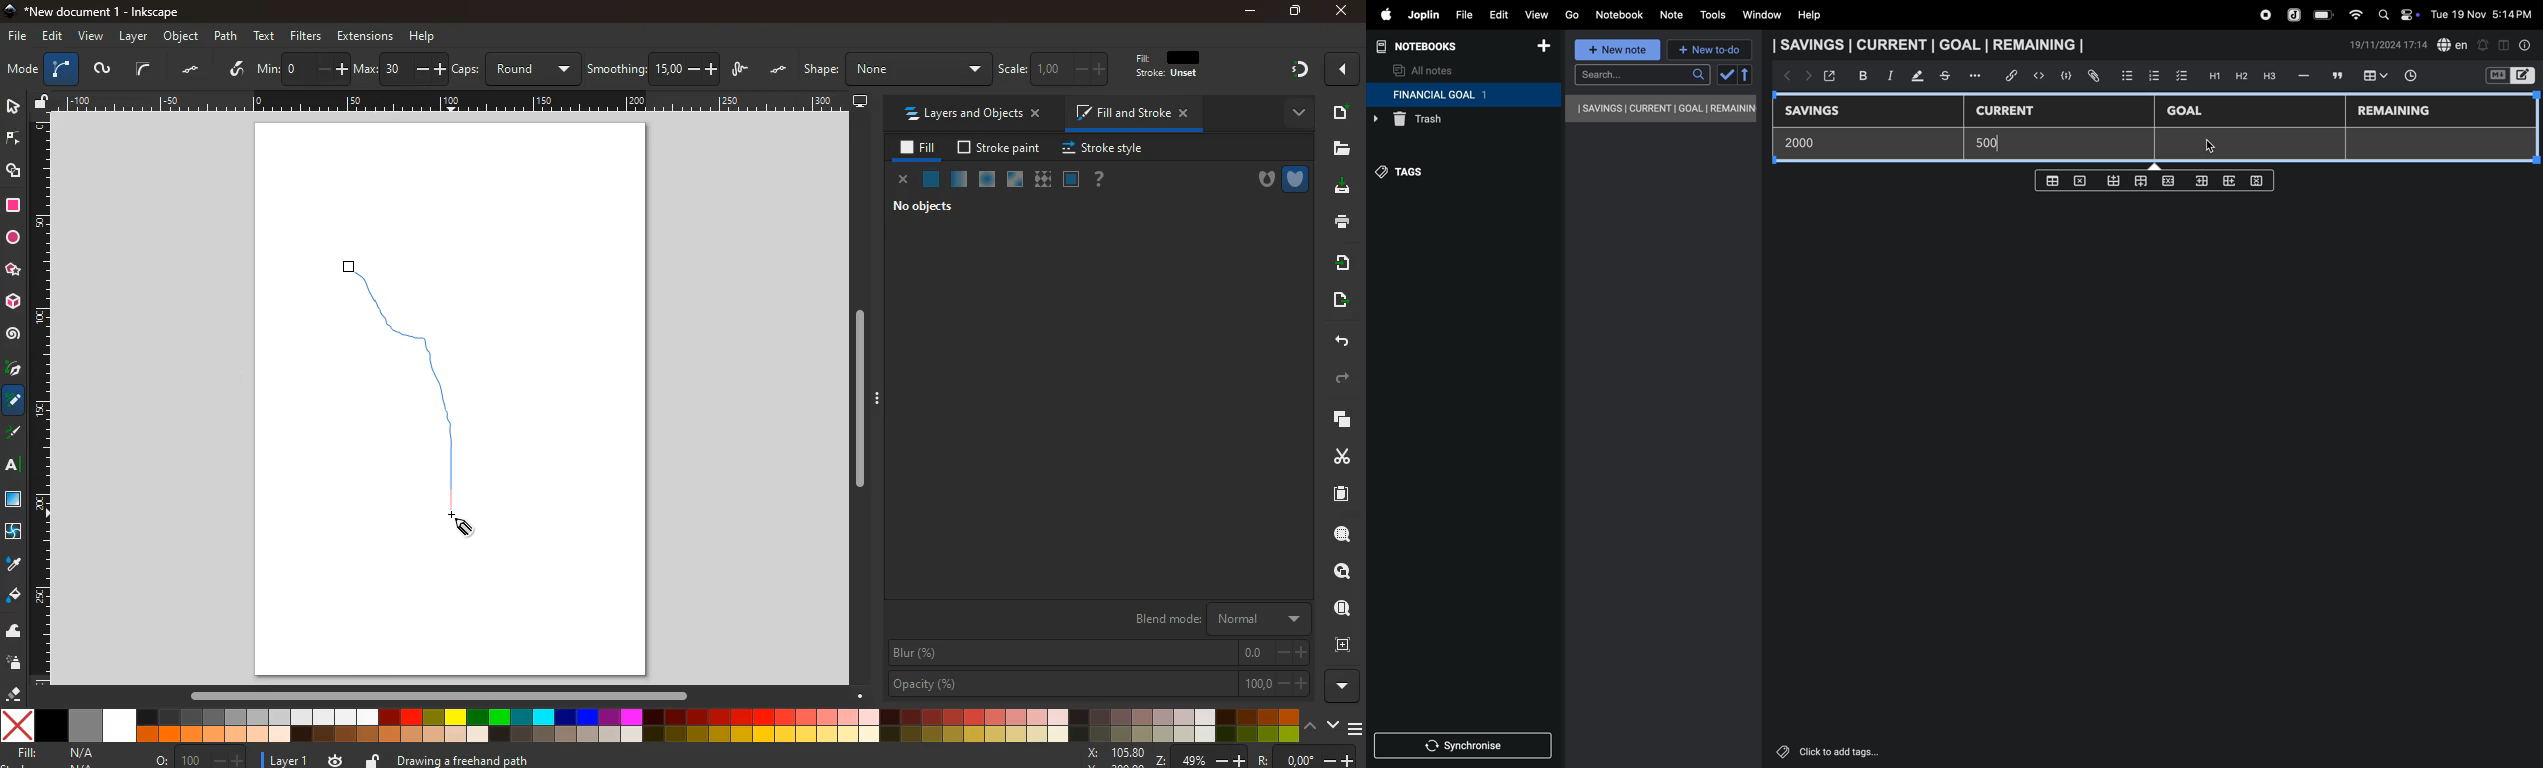  What do you see at coordinates (1345, 70) in the screenshot?
I see `close` at bounding box center [1345, 70].